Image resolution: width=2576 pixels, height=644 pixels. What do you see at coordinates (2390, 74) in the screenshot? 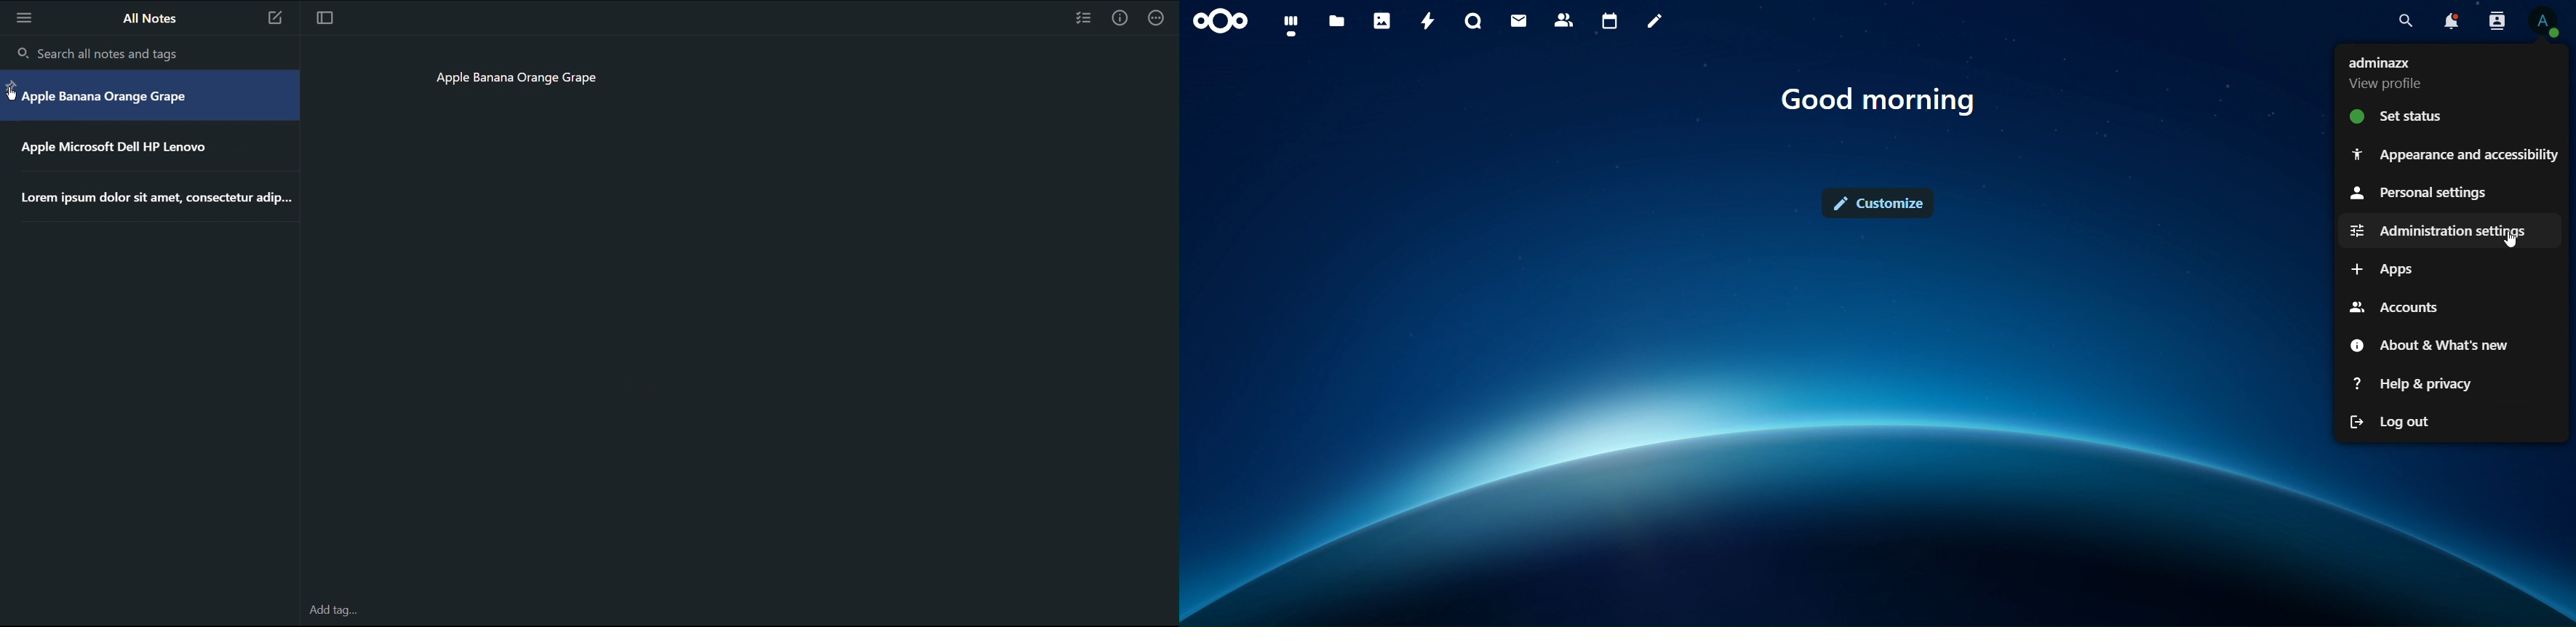
I see `view profile` at bounding box center [2390, 74].